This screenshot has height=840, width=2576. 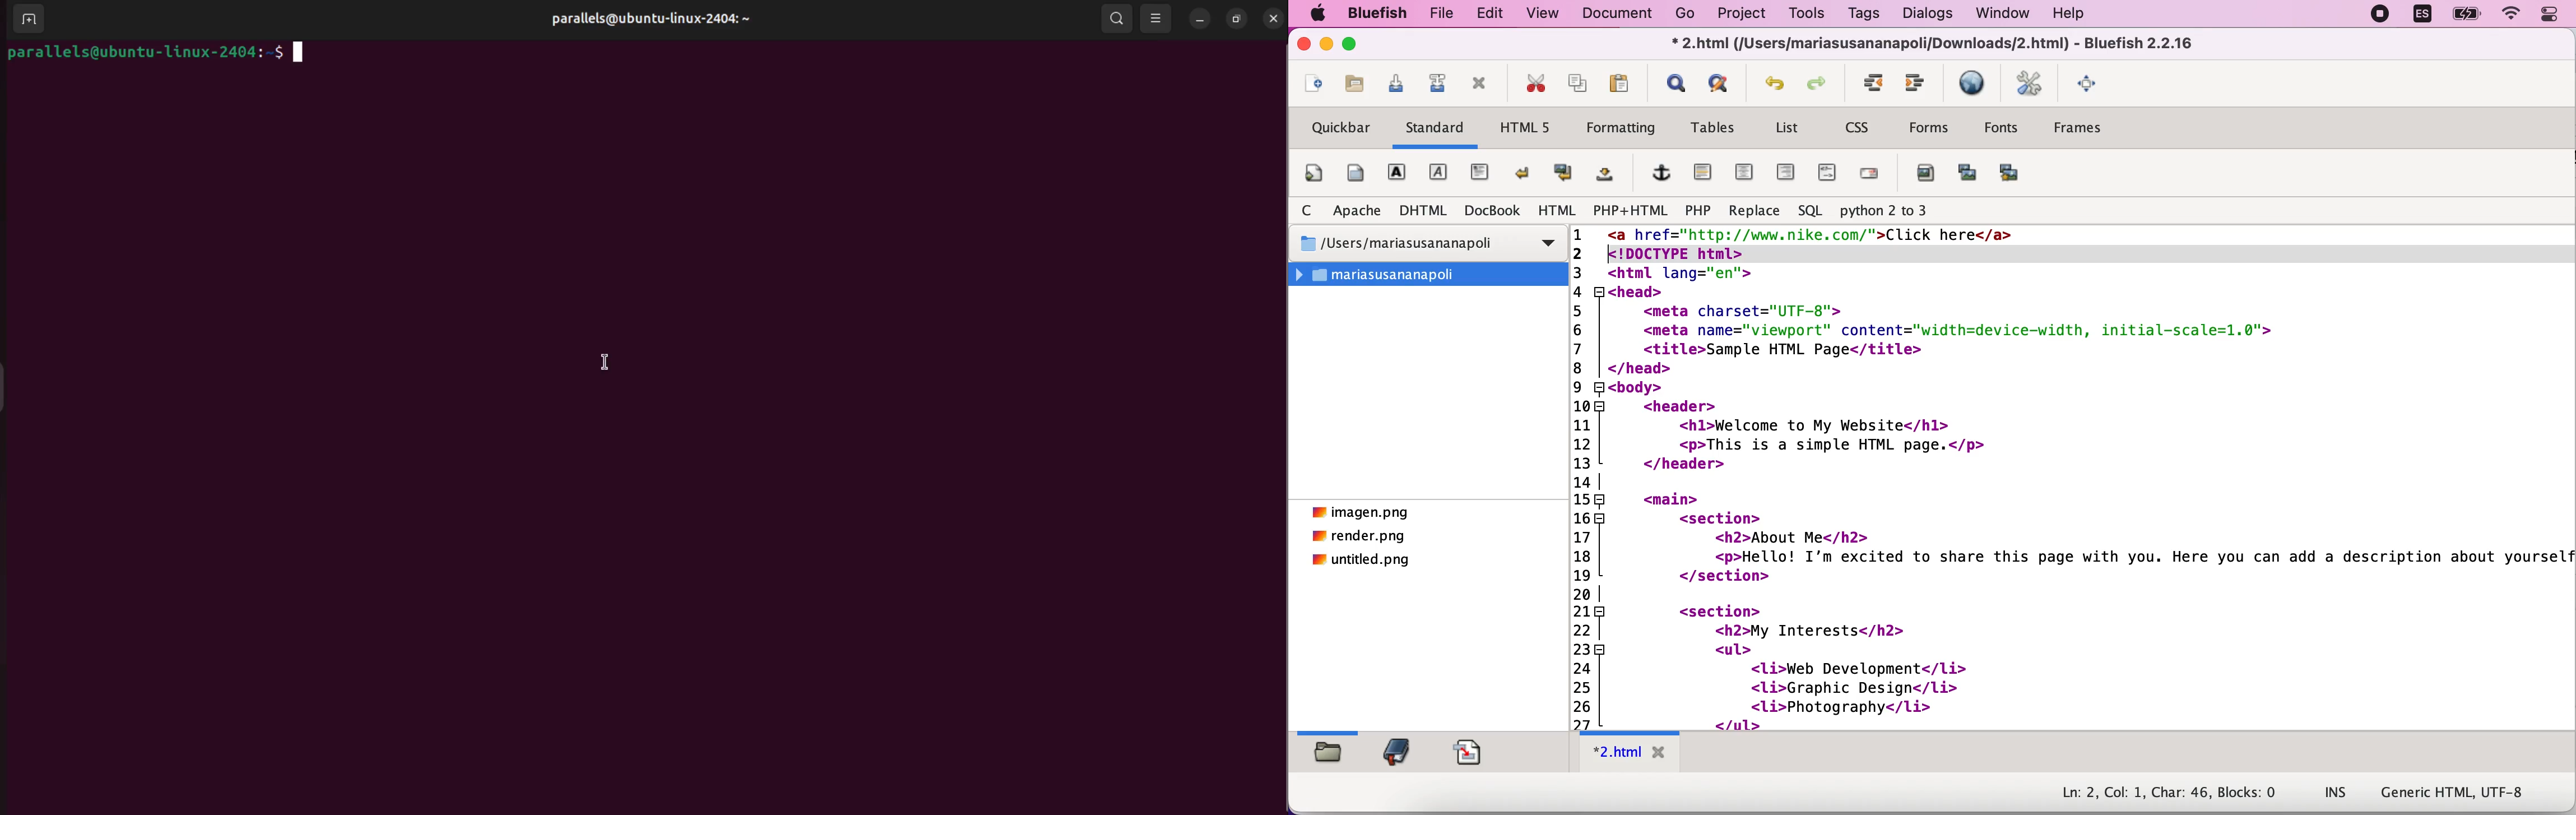 I want to click on bluefish, so click(x=1376, y=13).